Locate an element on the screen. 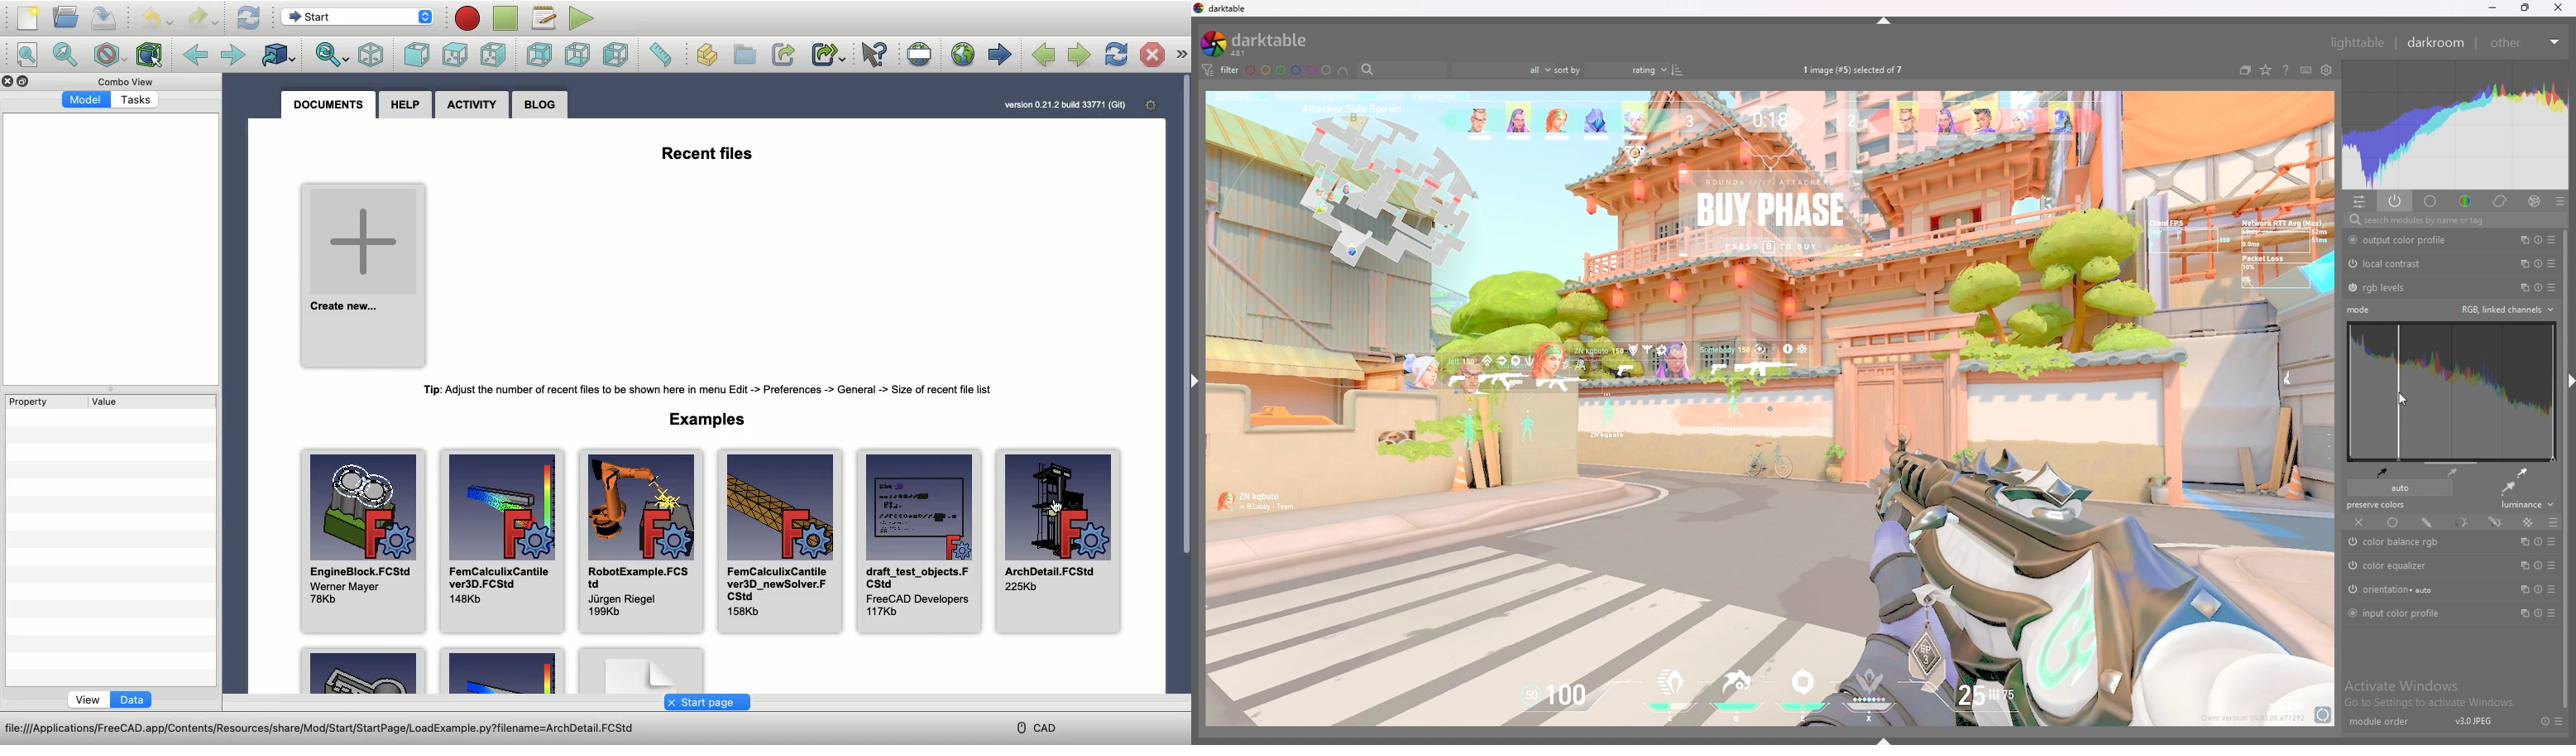 Image resolution: width=2576 pixels, height=756 pixels. multiple instances action is located at coordinates (2521, 263).